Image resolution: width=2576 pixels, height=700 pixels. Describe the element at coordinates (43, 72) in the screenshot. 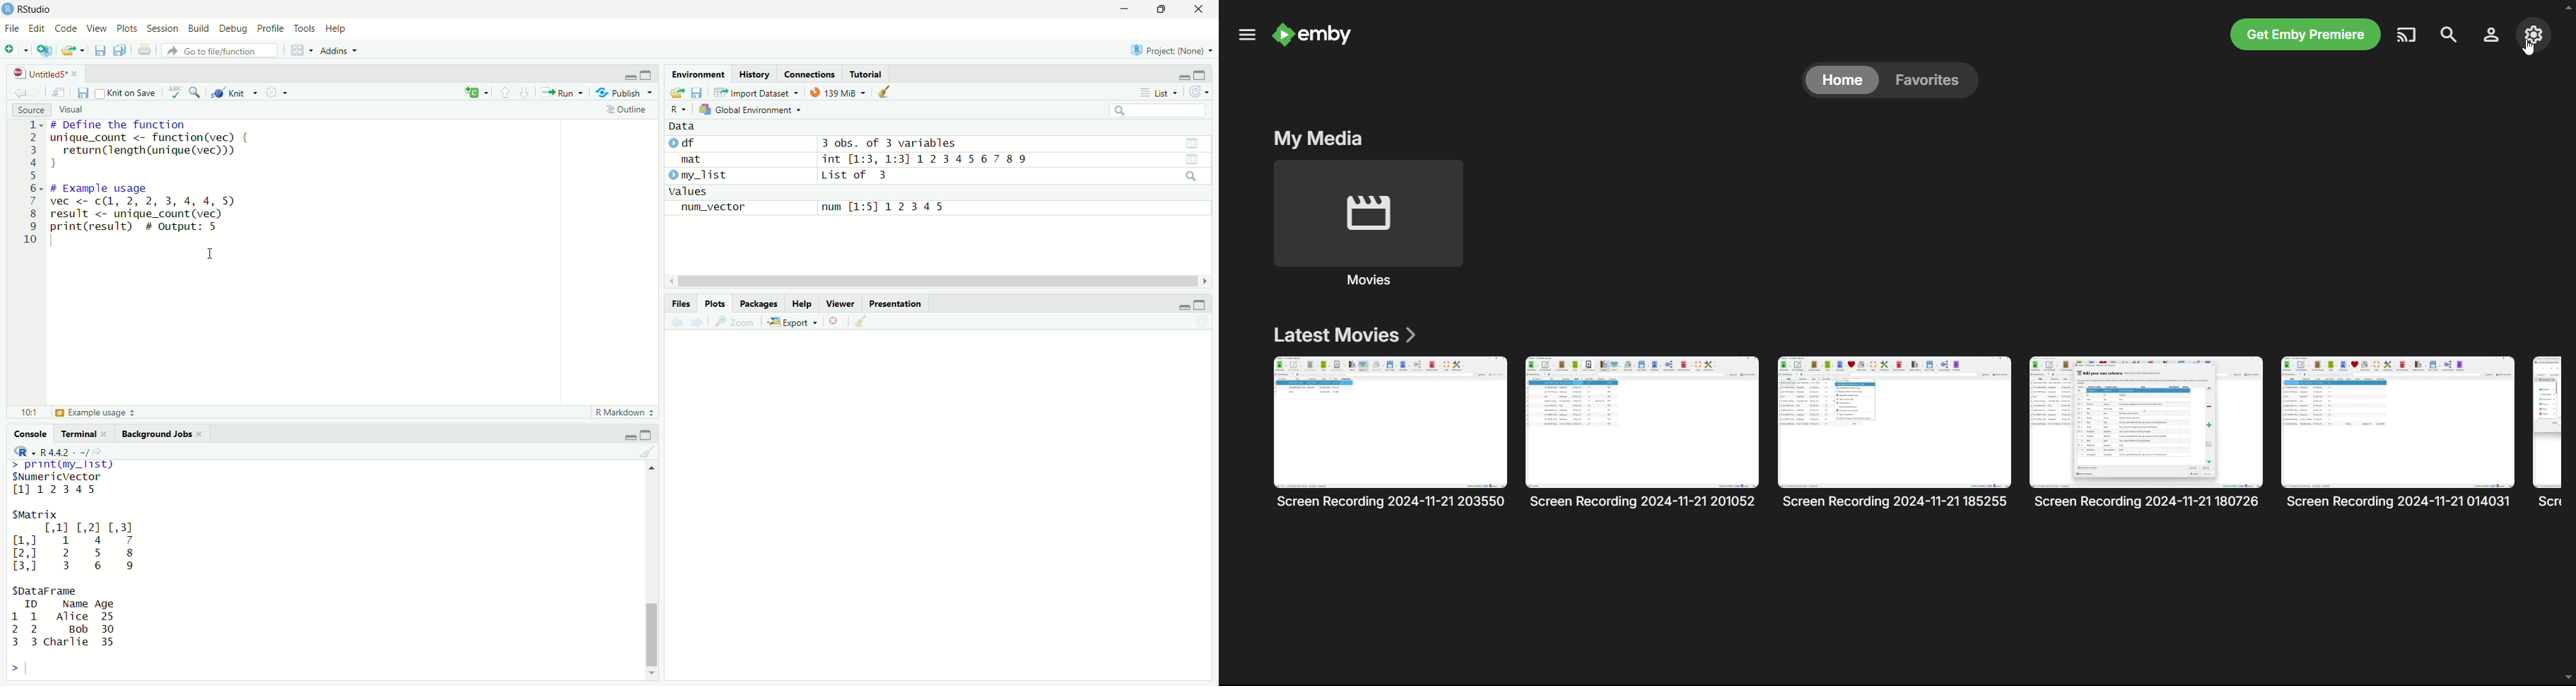

I see `untitled5` at that location.